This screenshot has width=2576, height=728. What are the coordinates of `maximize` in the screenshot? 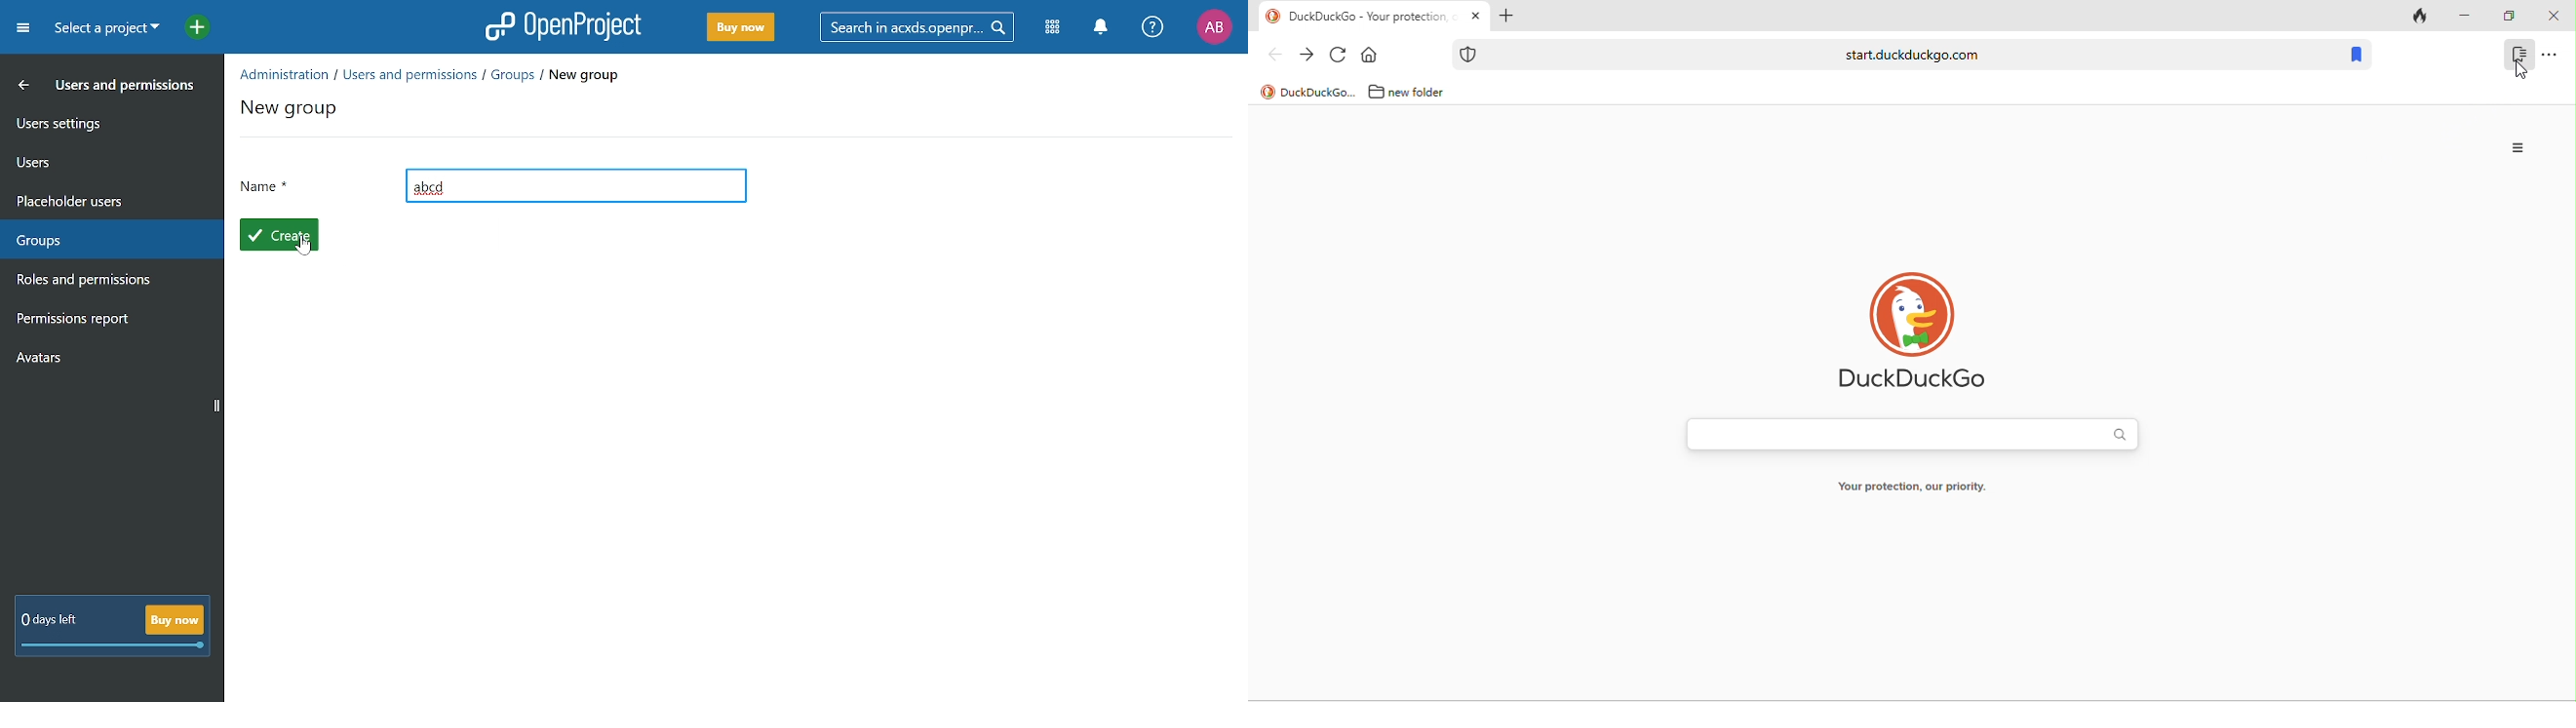 It's located at (2508, 17).